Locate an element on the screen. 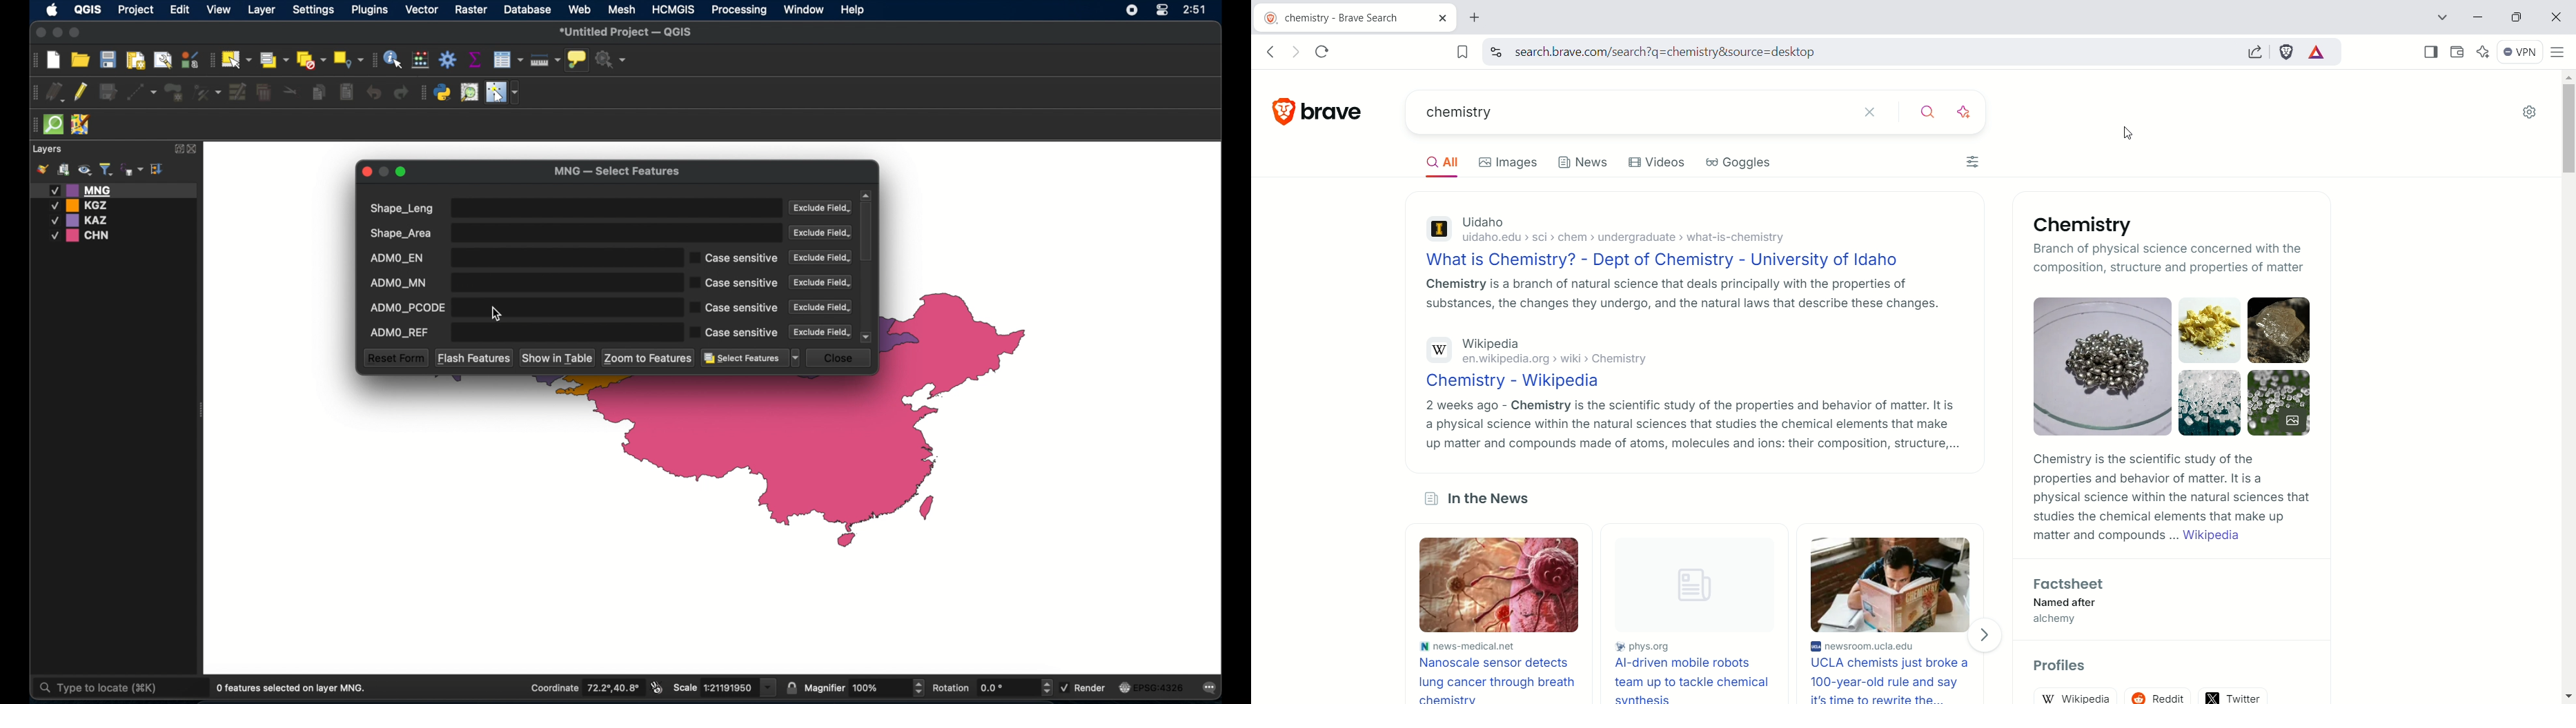  vertex tool is located at coordinates (208, 91).